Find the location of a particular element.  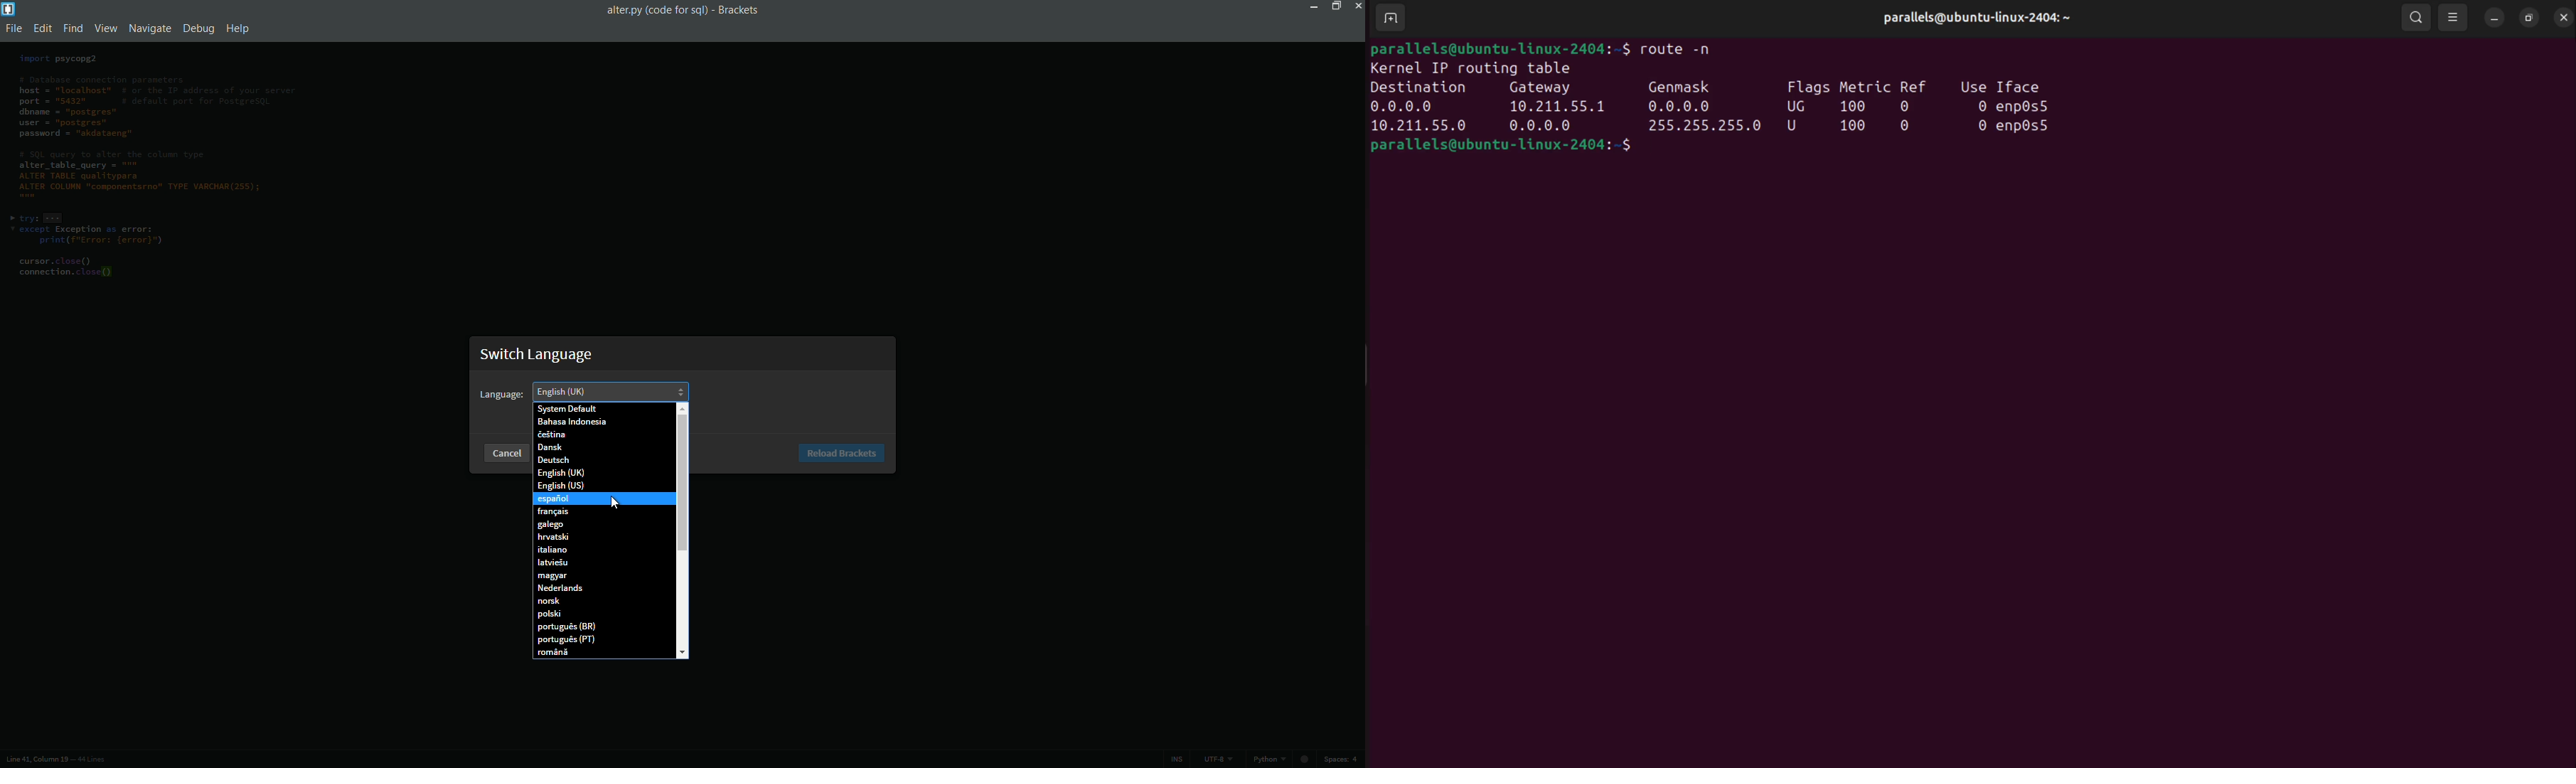

python is located at coordinates (1270, 759).